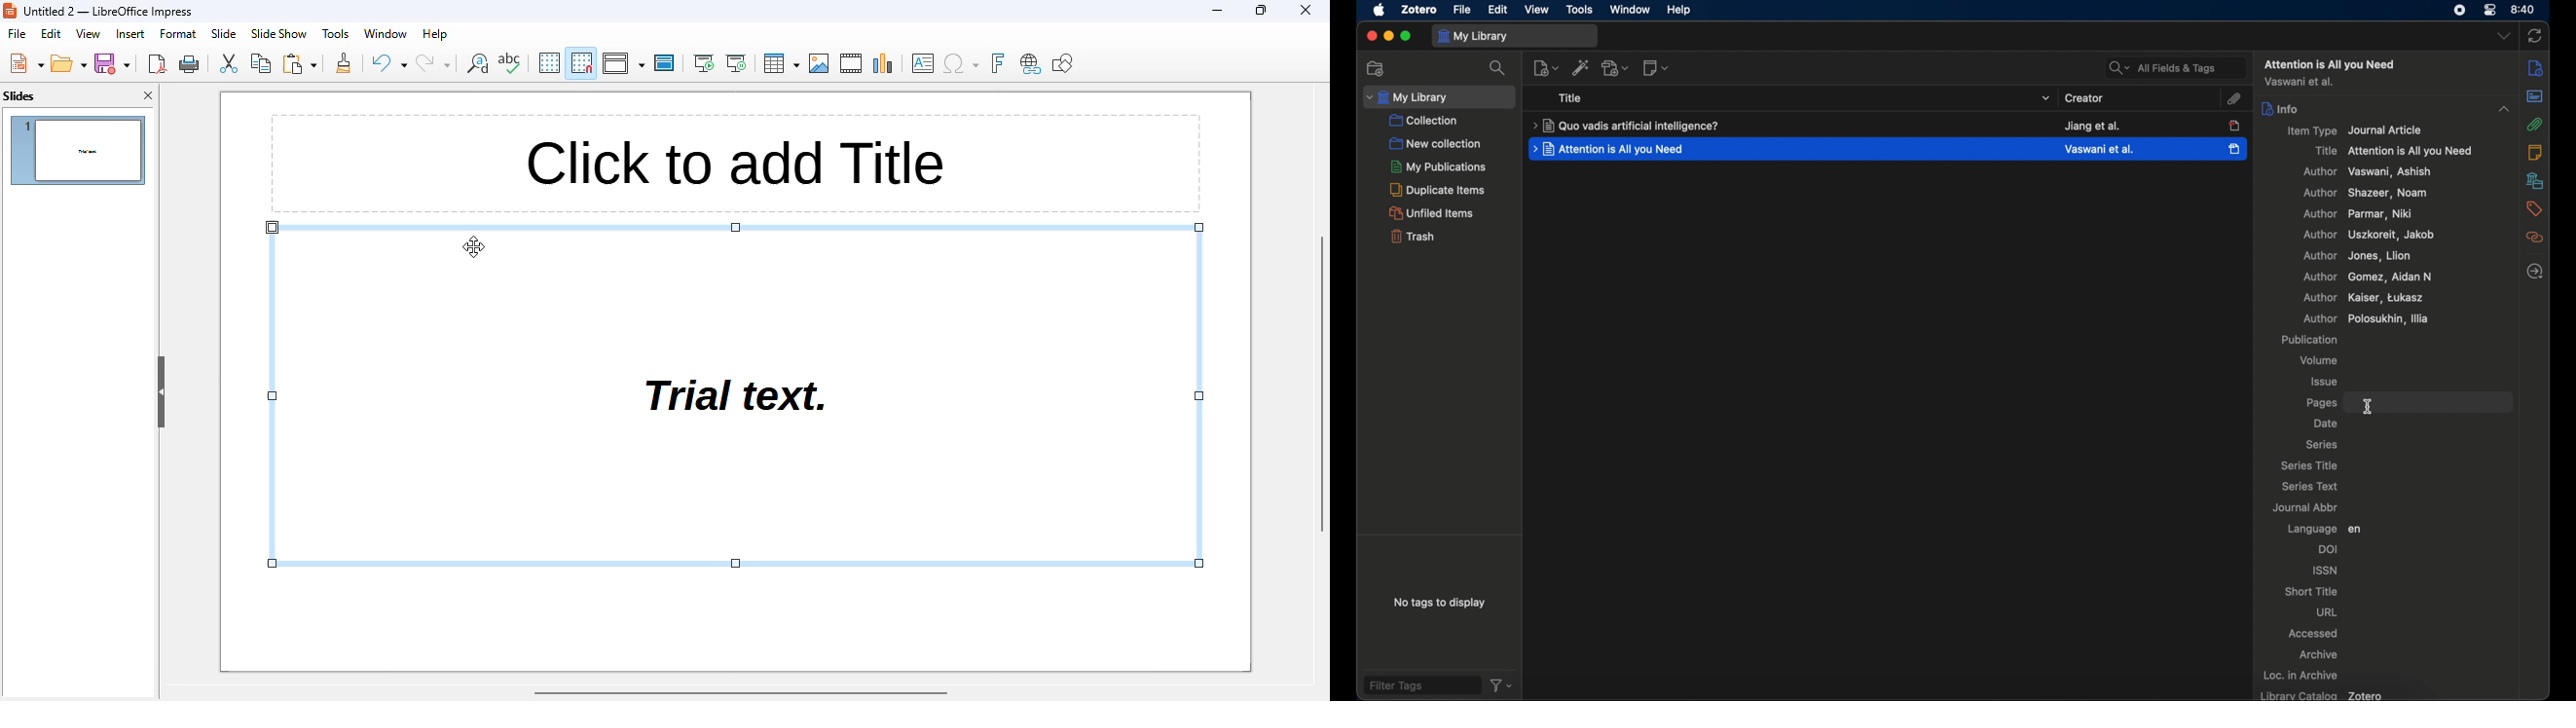 The image size is (2576, 728). Describe the element at coordinates (737, 399) in the screenshot. I see `Trial text.` at that location.